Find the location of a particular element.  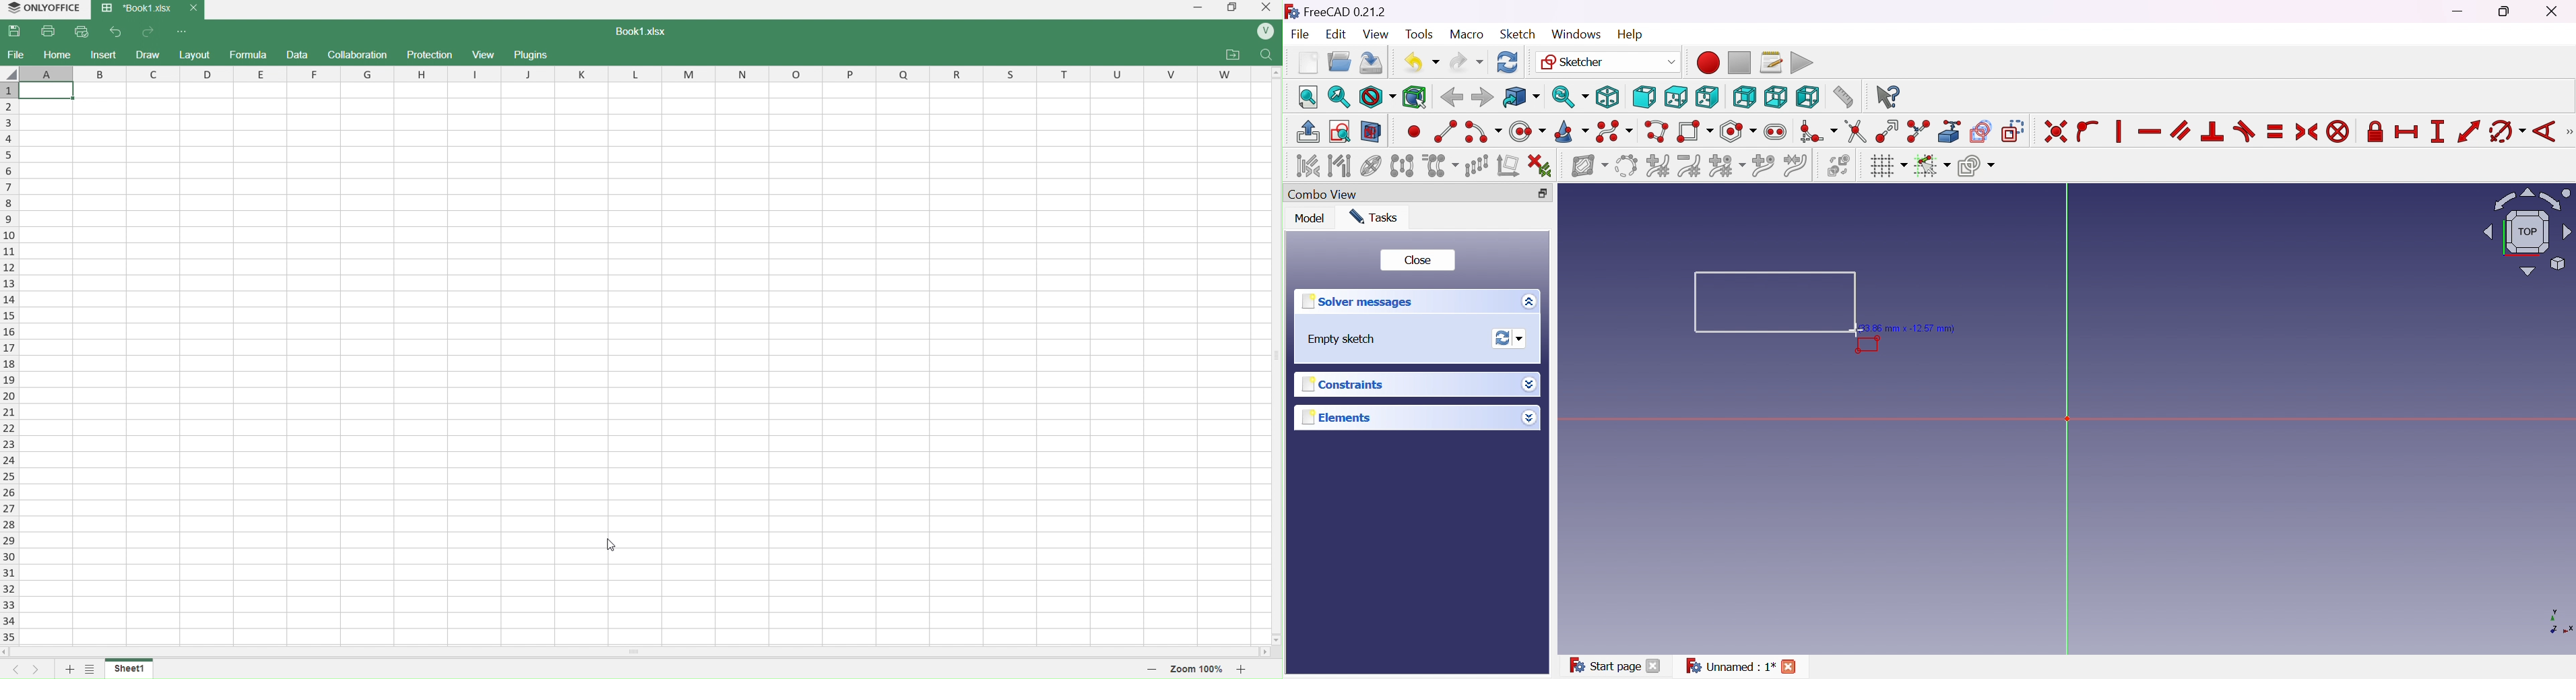

rows is located at coordinates (8, 364).